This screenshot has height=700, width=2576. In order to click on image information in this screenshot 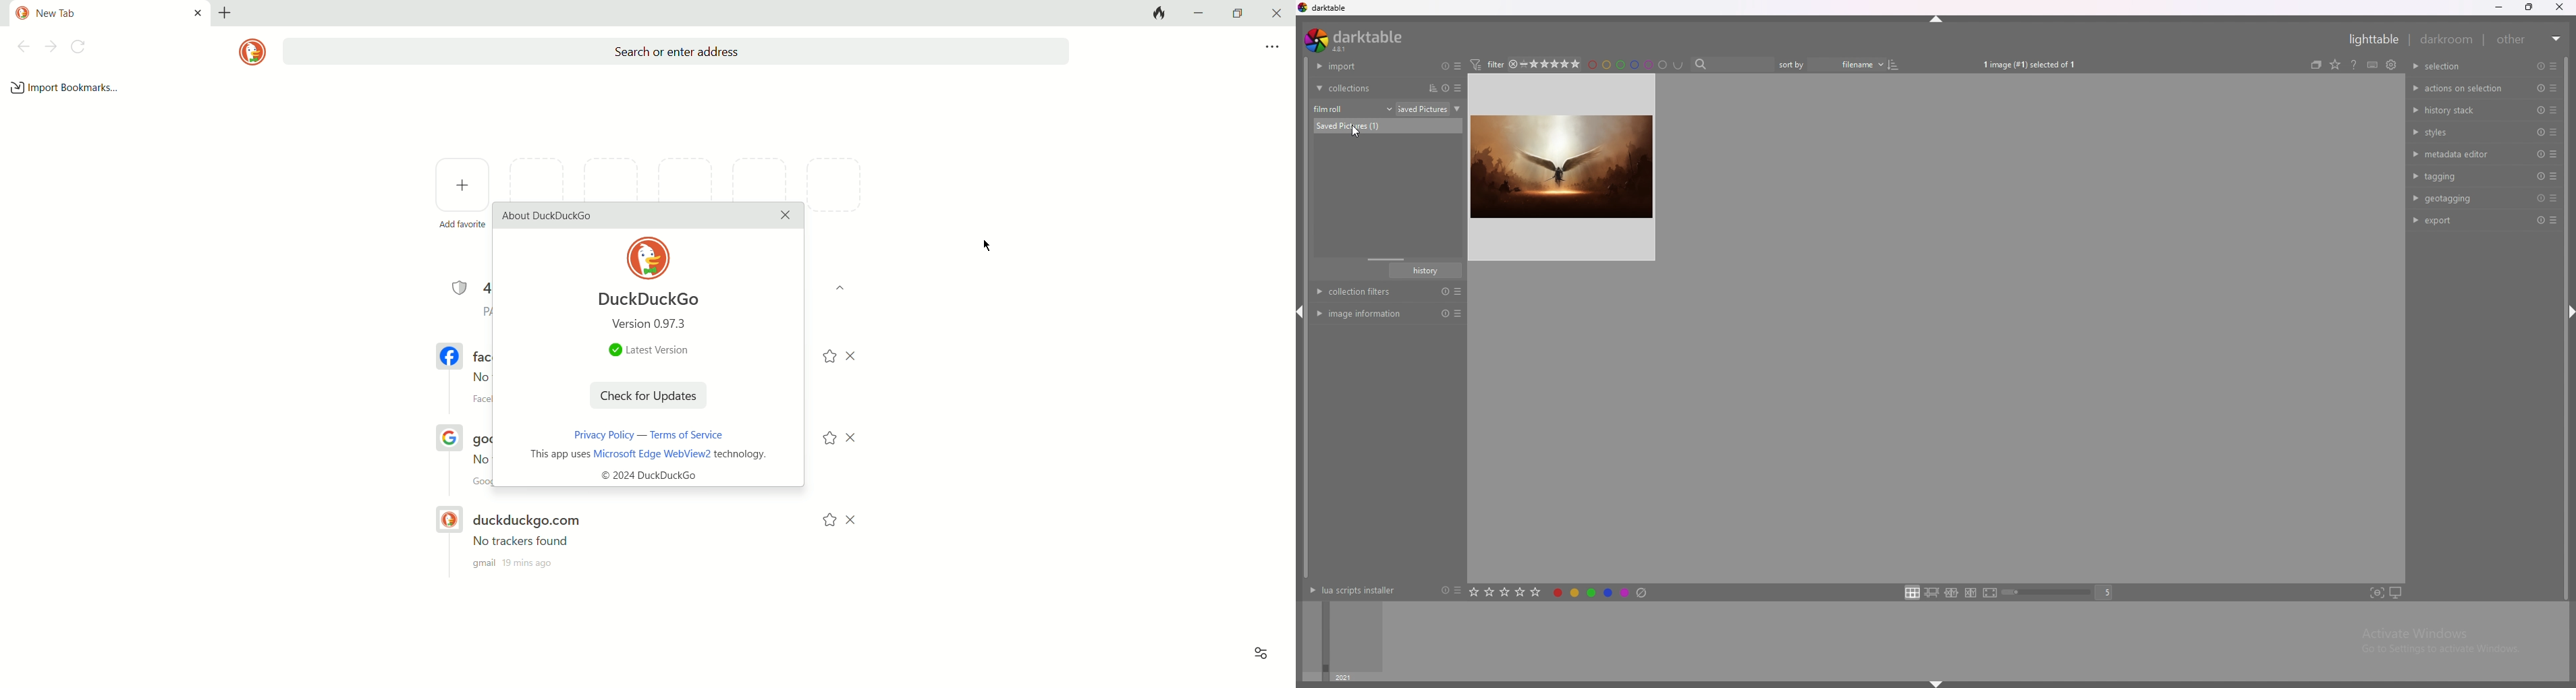, I will do `click(1388, 313)`.